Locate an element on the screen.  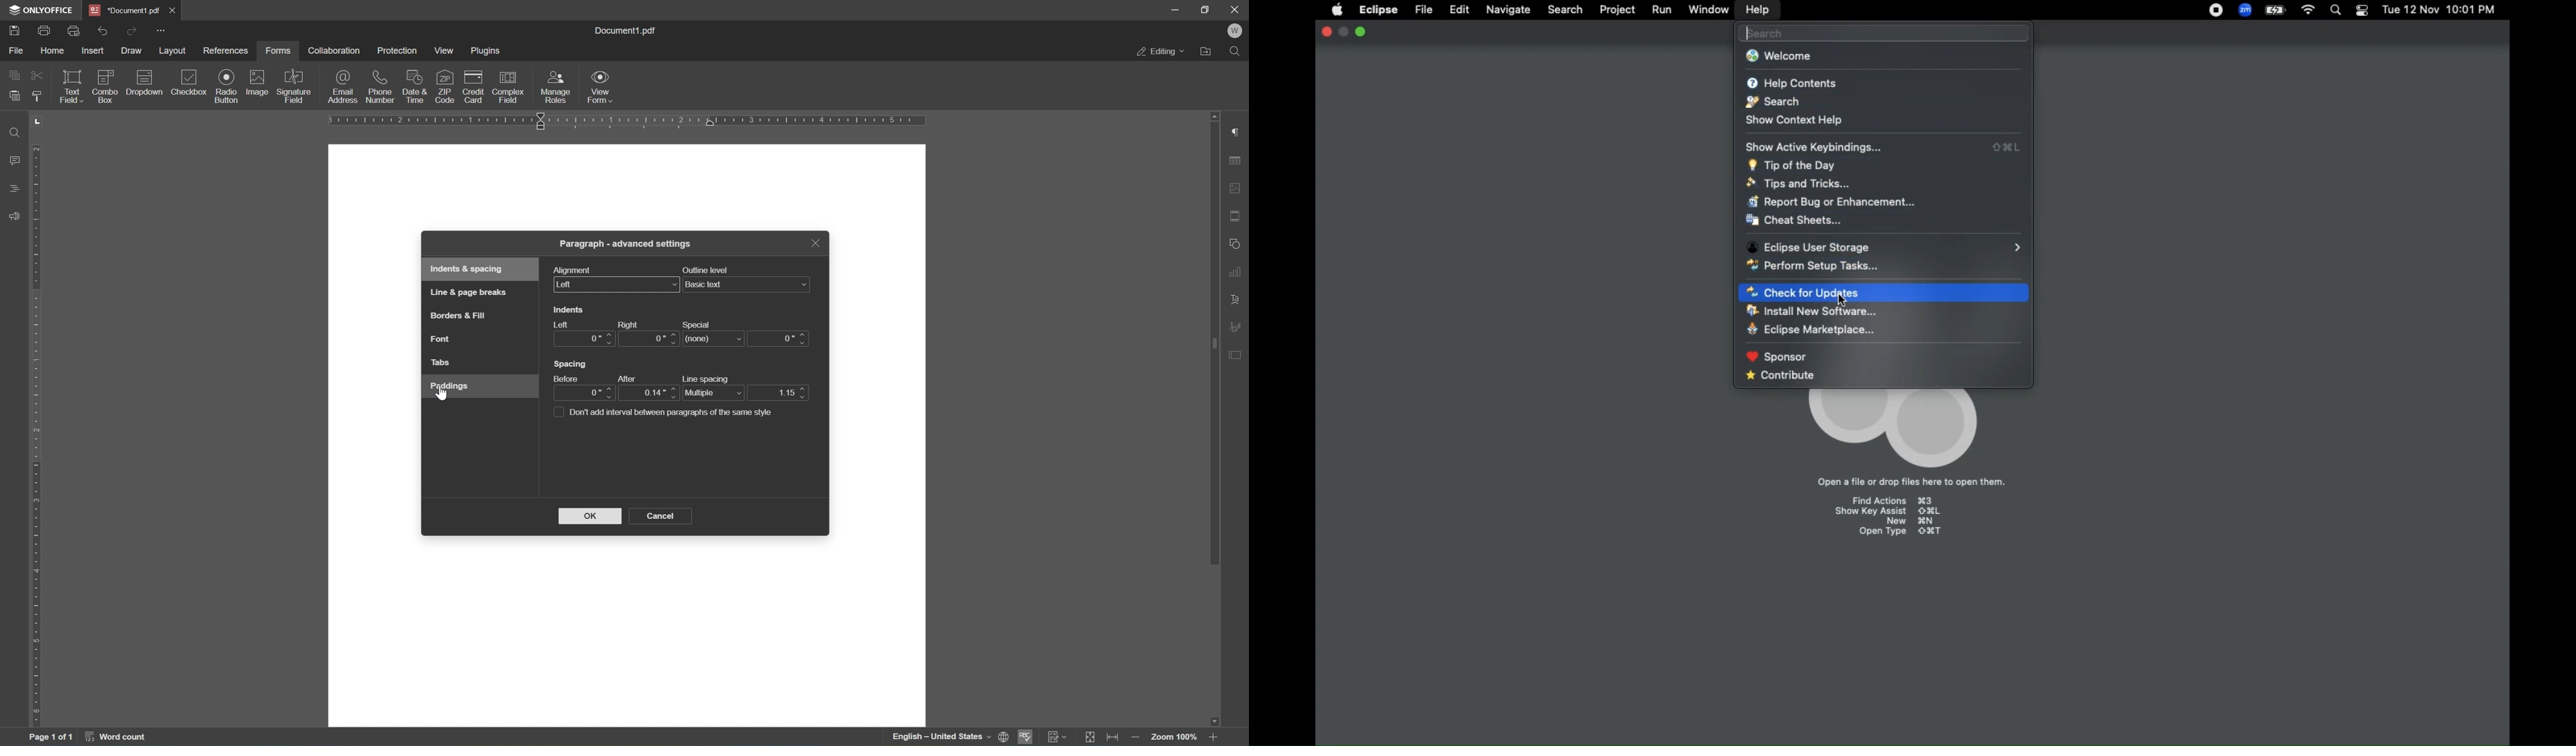
zoom 100% is located at coordinates (1174, 739).